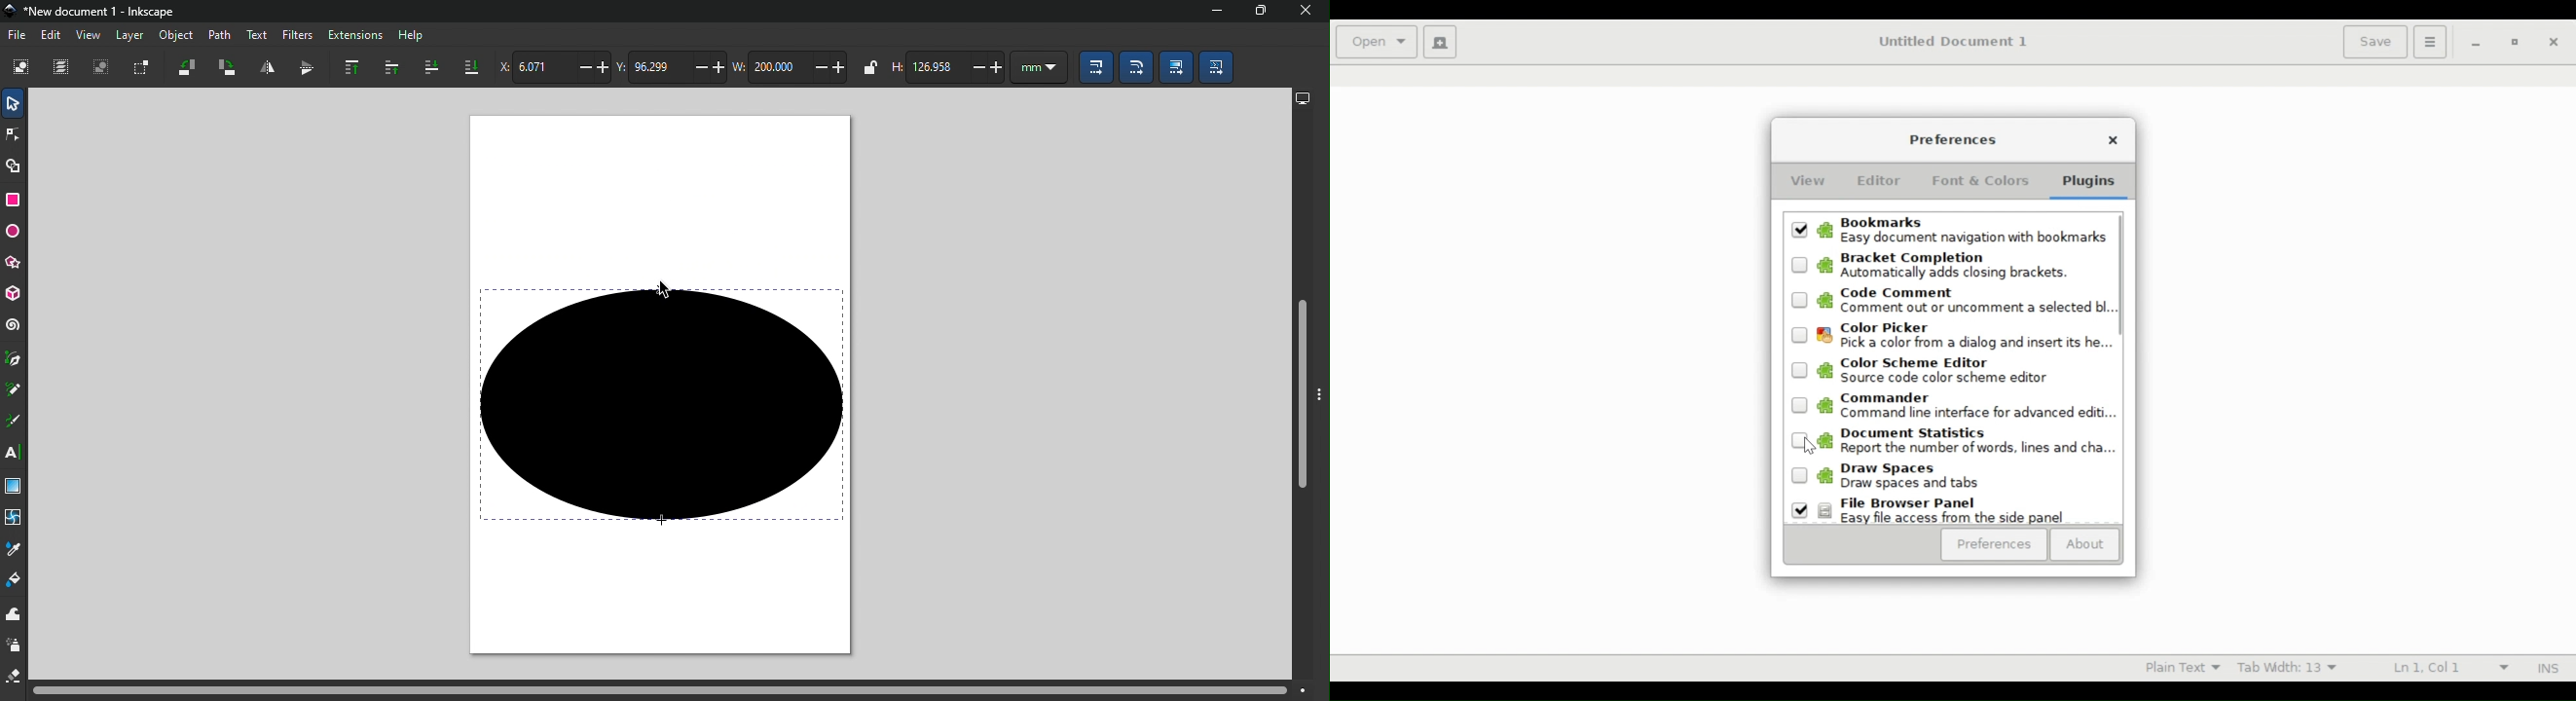 Image resolution: width=2576 pixels, height=728 pixels. I want to click on height of selection, so click(946, 66).